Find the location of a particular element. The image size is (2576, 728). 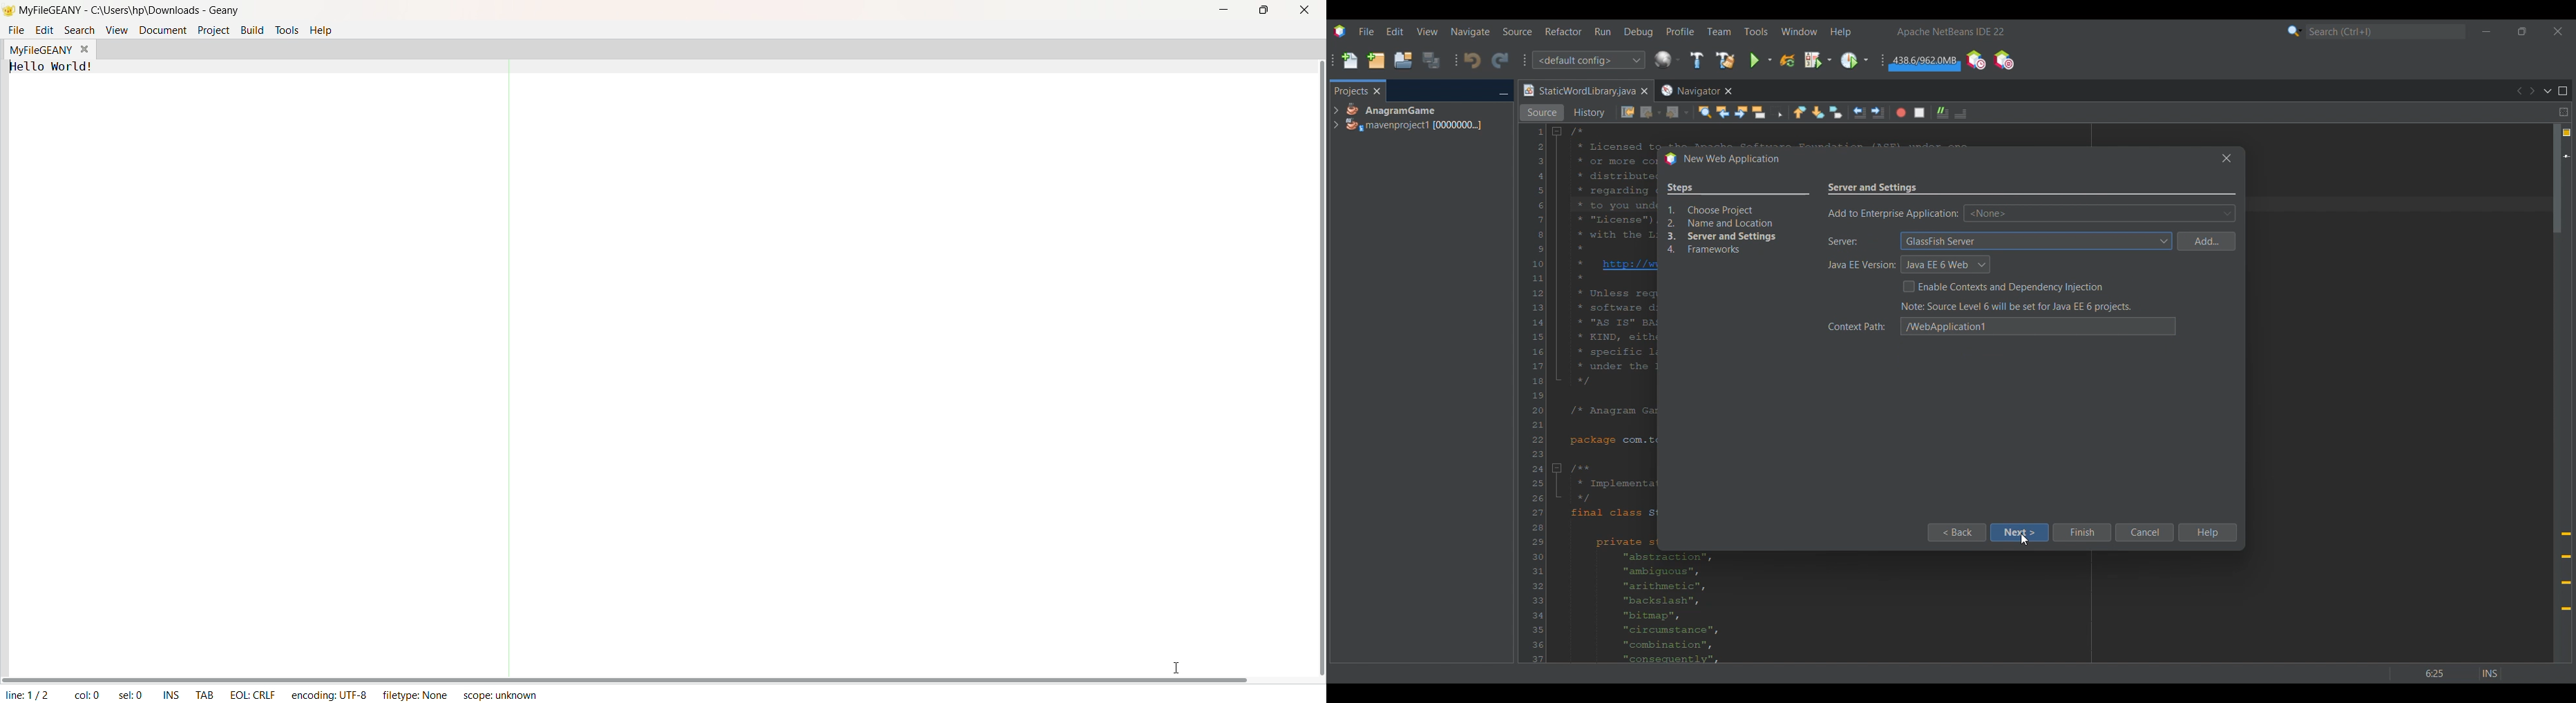

Previous bookmark is located at coordinates (1800, 112).